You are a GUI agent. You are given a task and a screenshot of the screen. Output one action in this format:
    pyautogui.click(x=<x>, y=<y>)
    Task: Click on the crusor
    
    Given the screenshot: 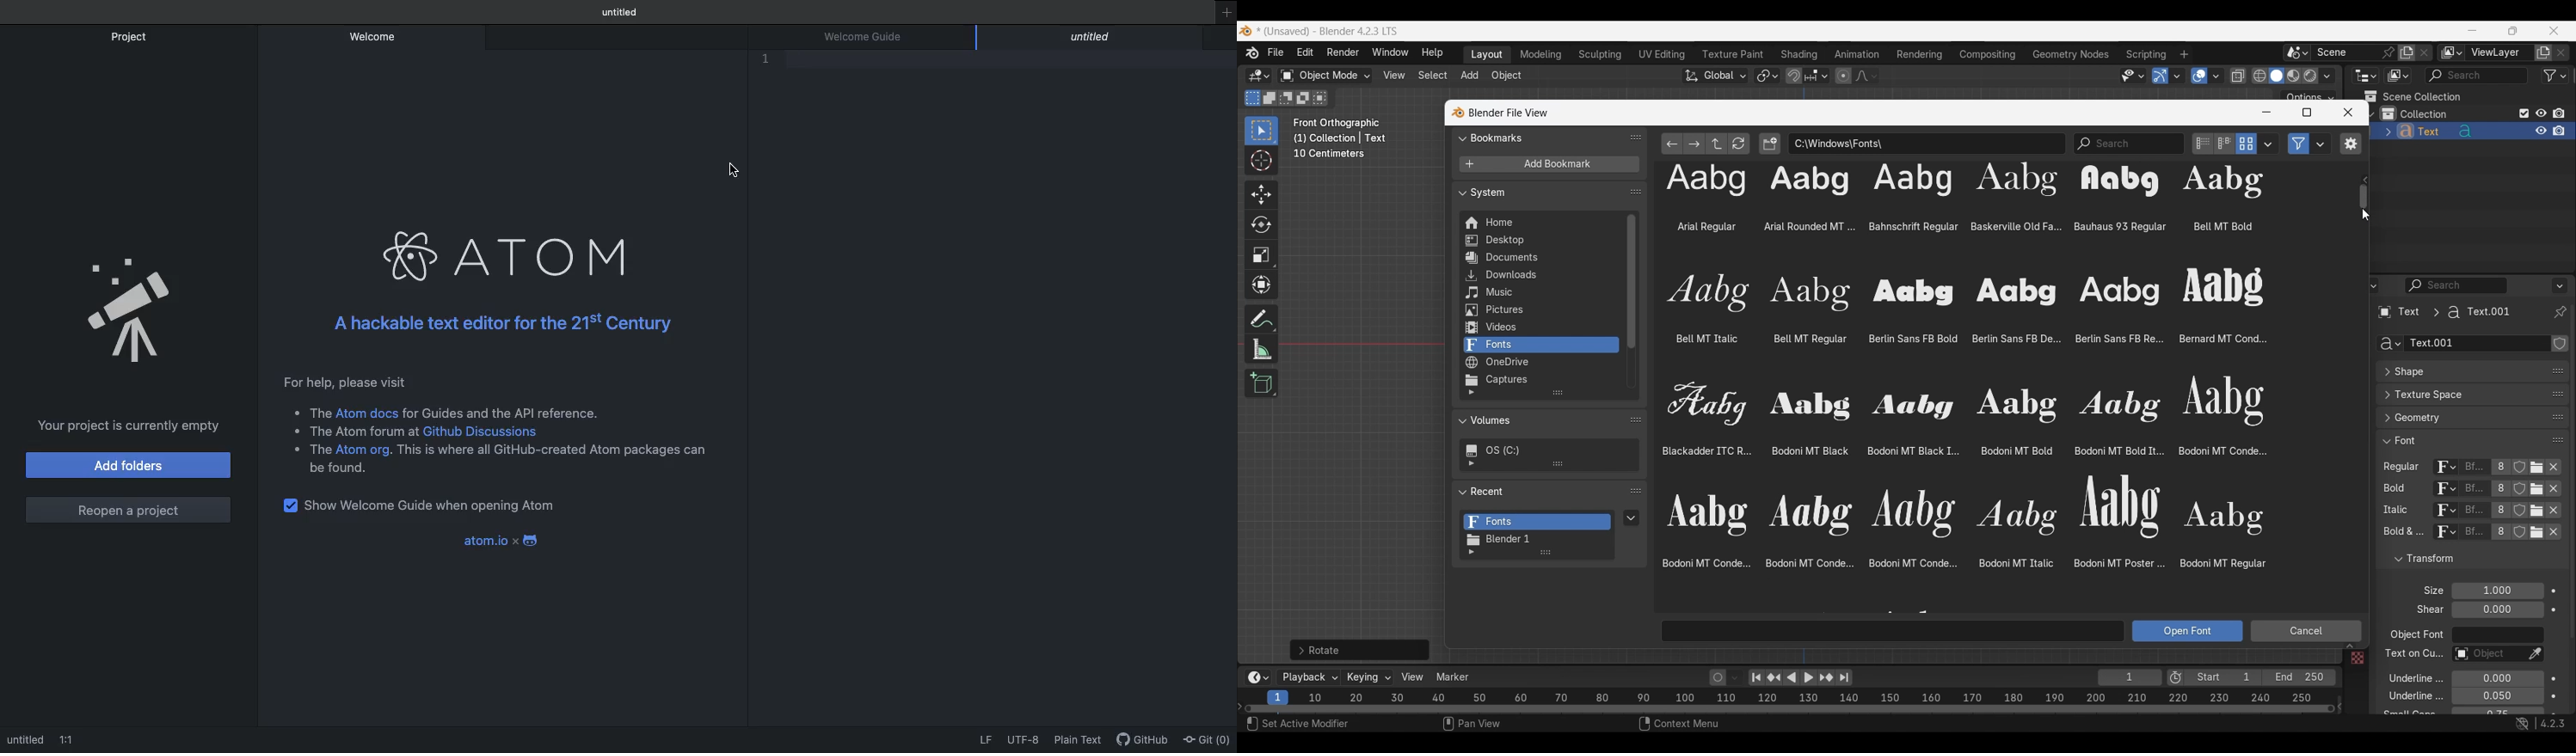 What is the action you would take?
    pyautogui.click(x=735, y=173)
    